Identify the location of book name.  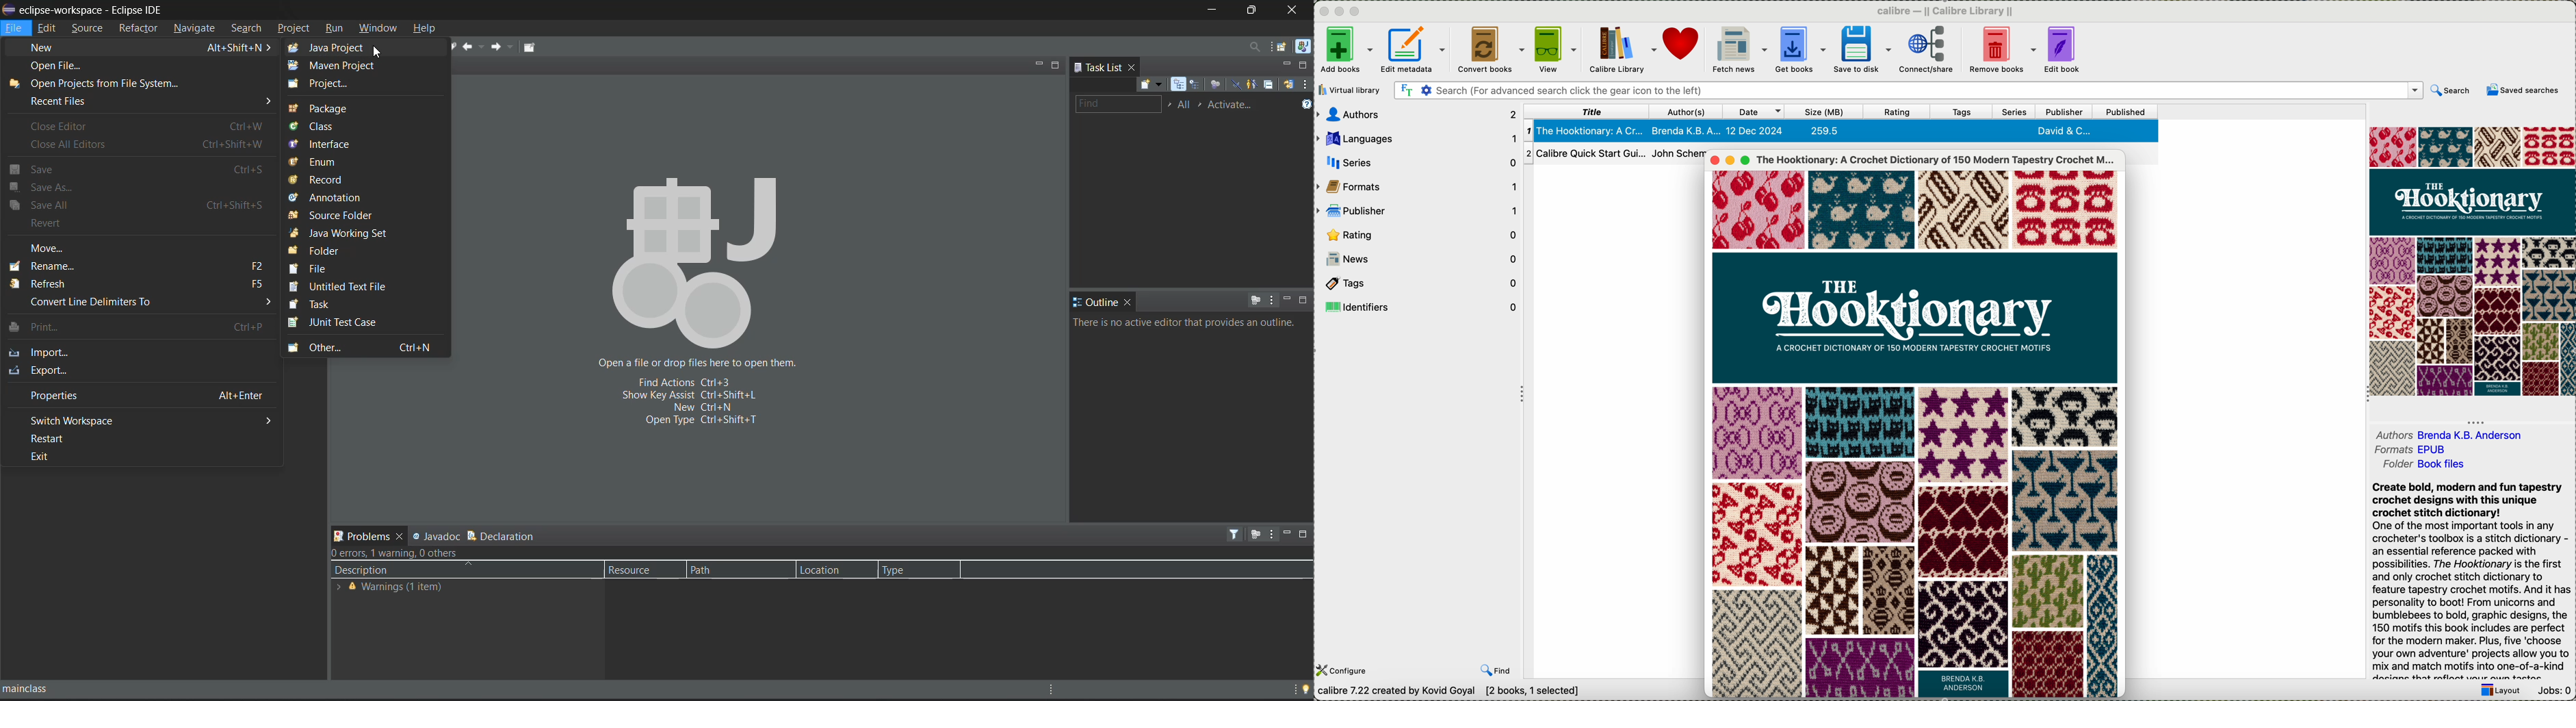
(1937, 160).